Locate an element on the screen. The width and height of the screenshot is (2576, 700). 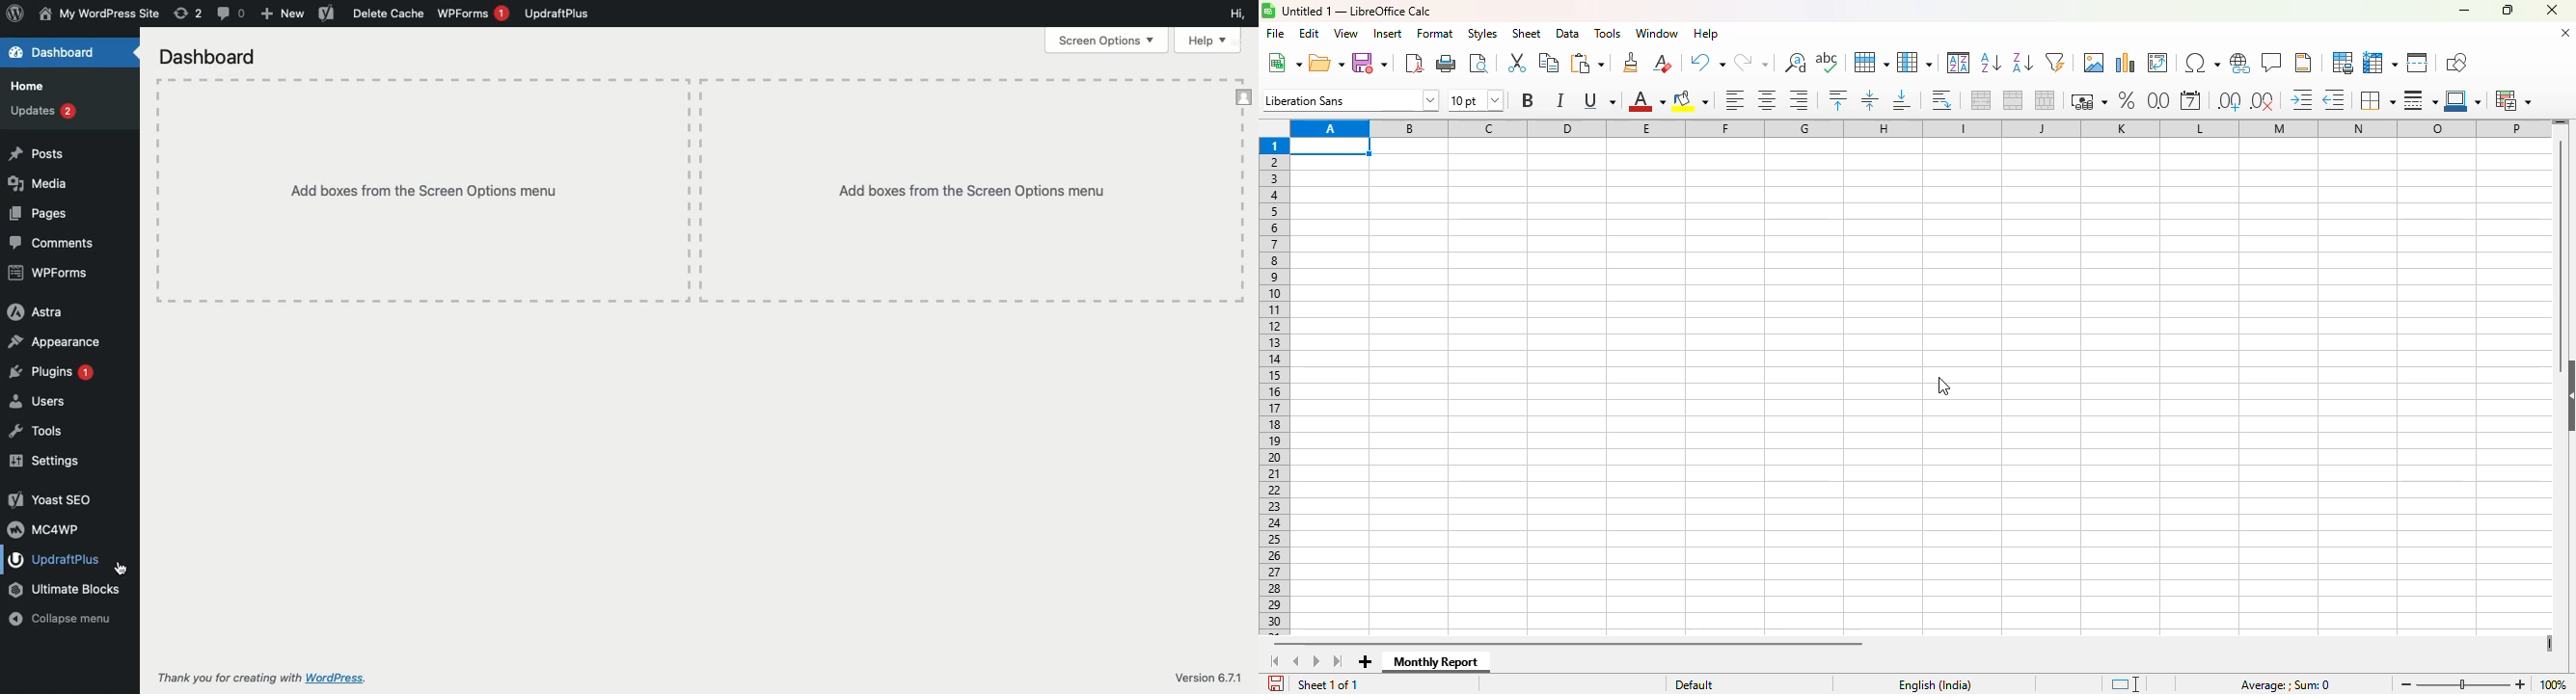
Hi, is located at coordinates (1240, 12).